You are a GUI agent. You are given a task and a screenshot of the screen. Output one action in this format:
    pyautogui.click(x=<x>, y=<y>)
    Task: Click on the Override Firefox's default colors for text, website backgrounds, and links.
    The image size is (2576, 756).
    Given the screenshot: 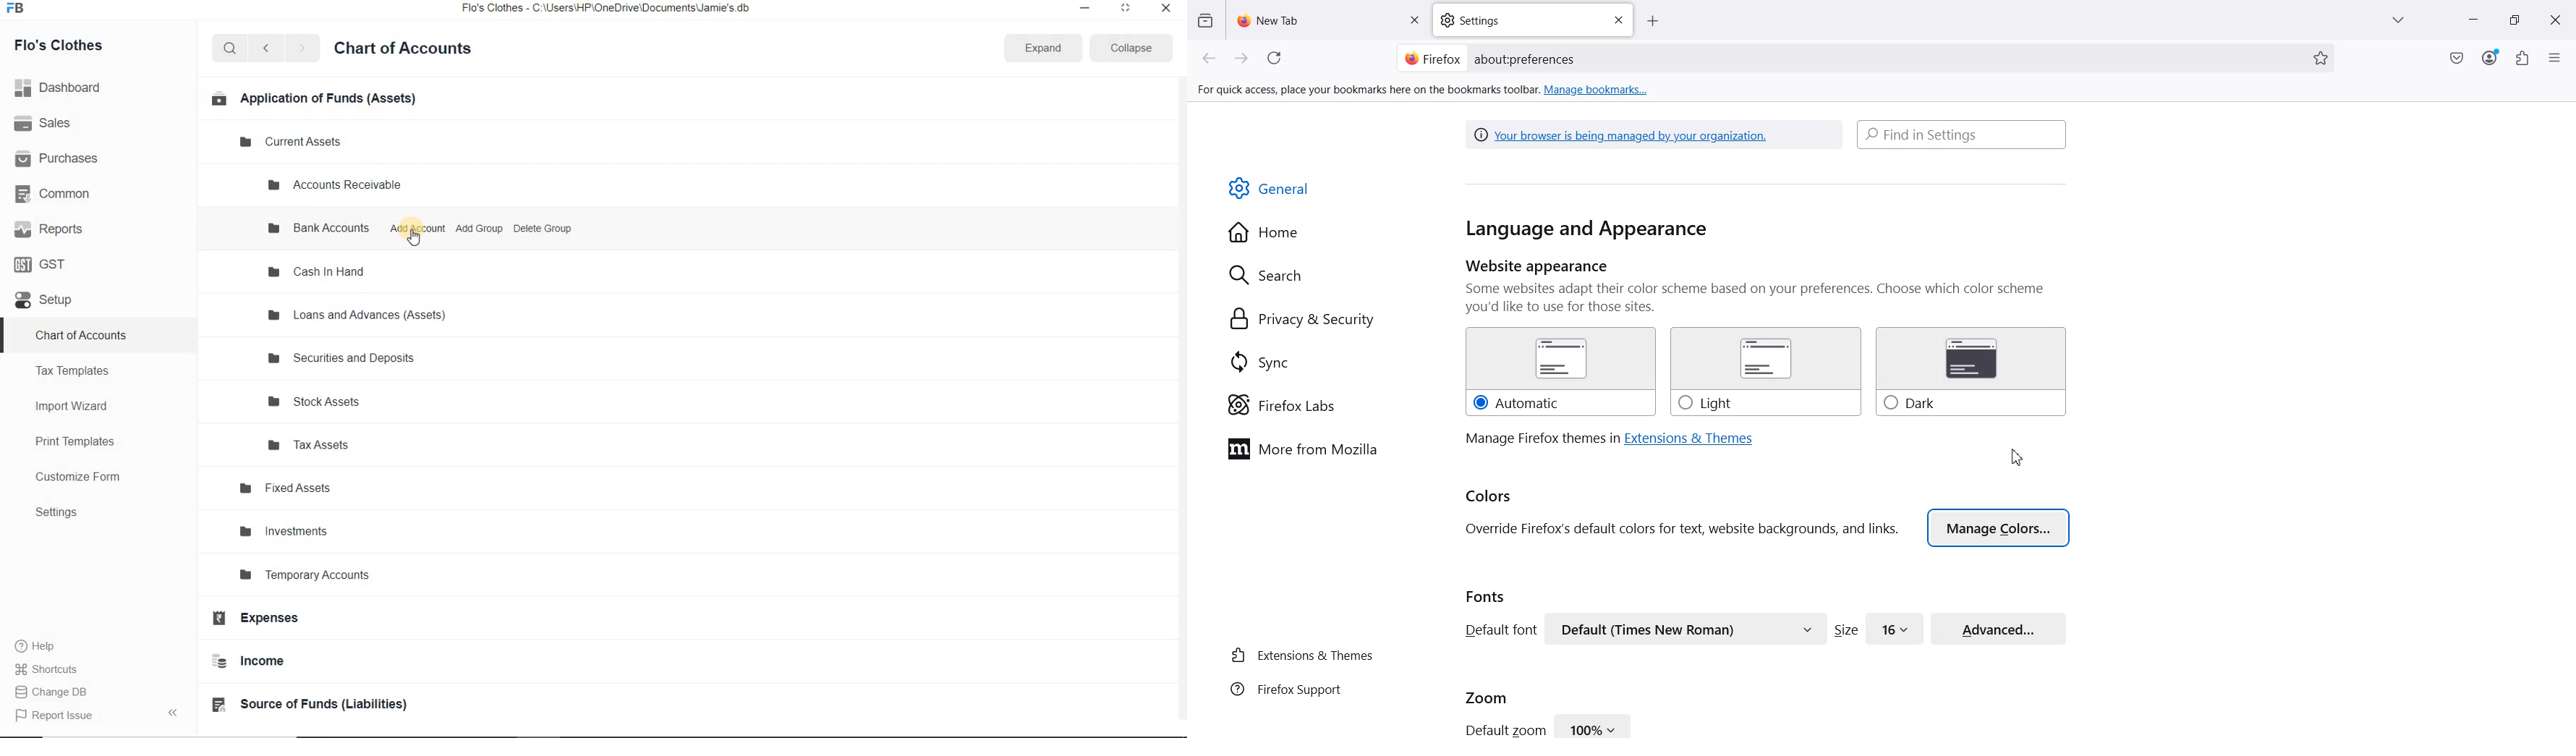 What is the action you would take?
    pyautogui.click(x=1682, y=530)
    